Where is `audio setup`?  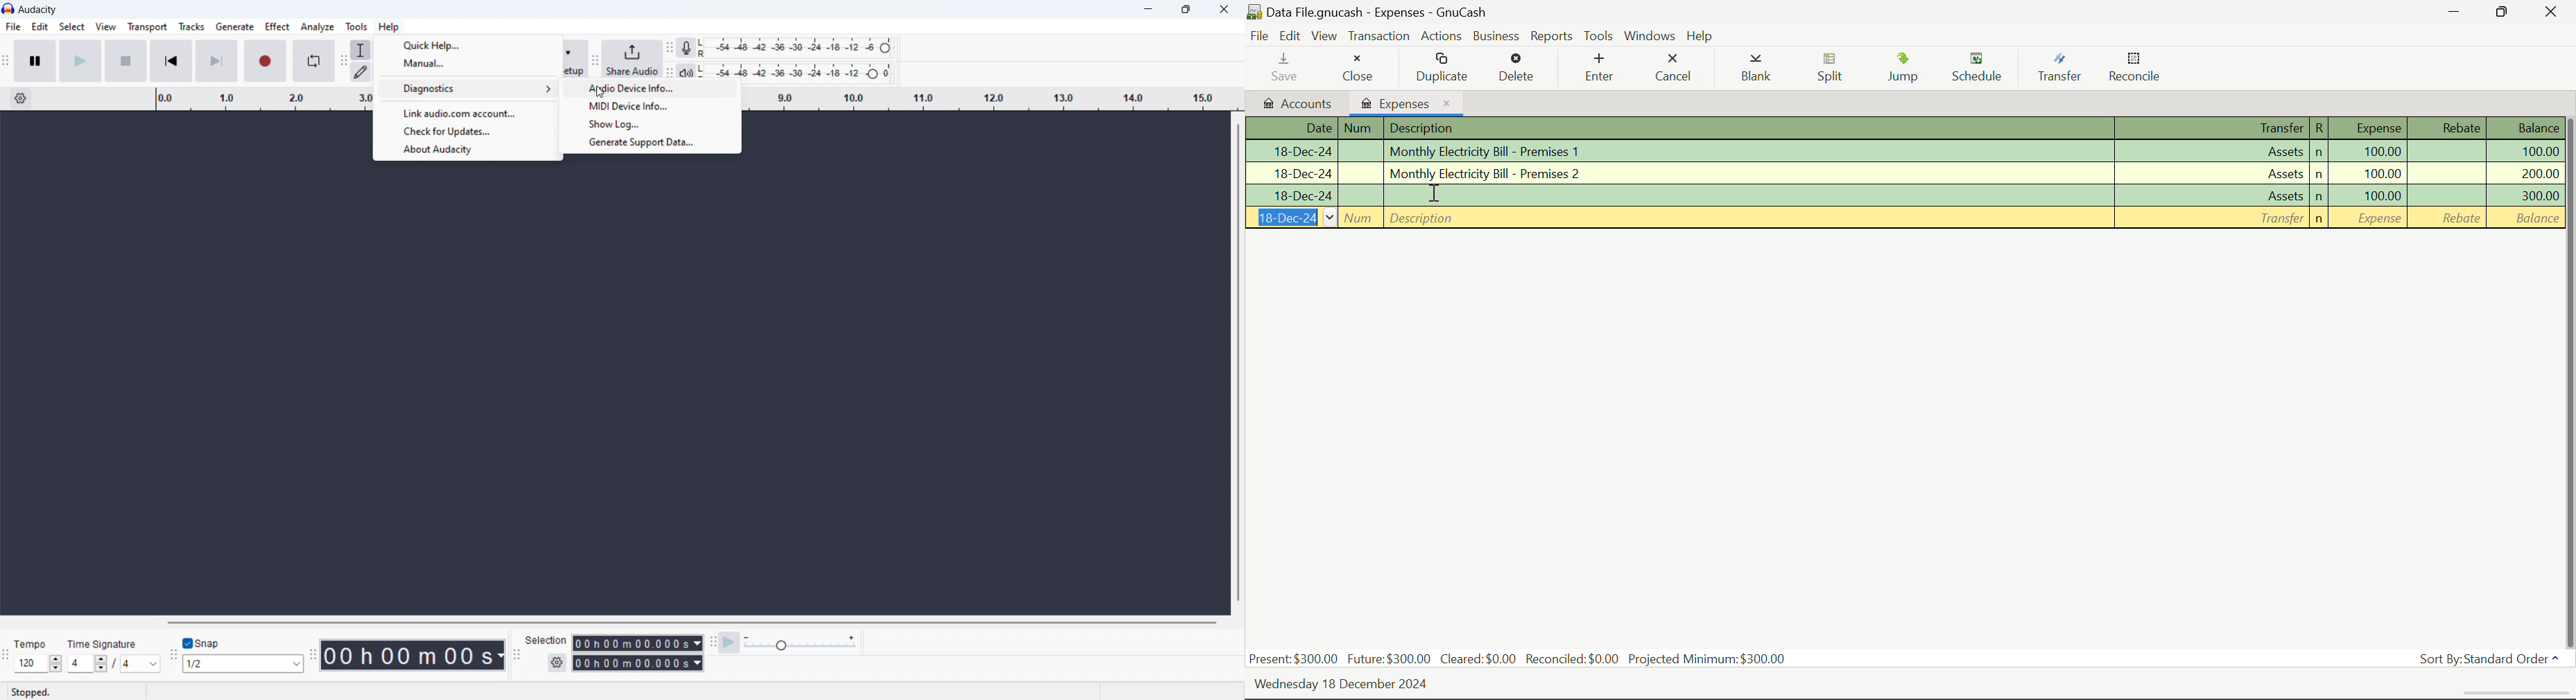 audio setup is located at coordinates (574, 59).